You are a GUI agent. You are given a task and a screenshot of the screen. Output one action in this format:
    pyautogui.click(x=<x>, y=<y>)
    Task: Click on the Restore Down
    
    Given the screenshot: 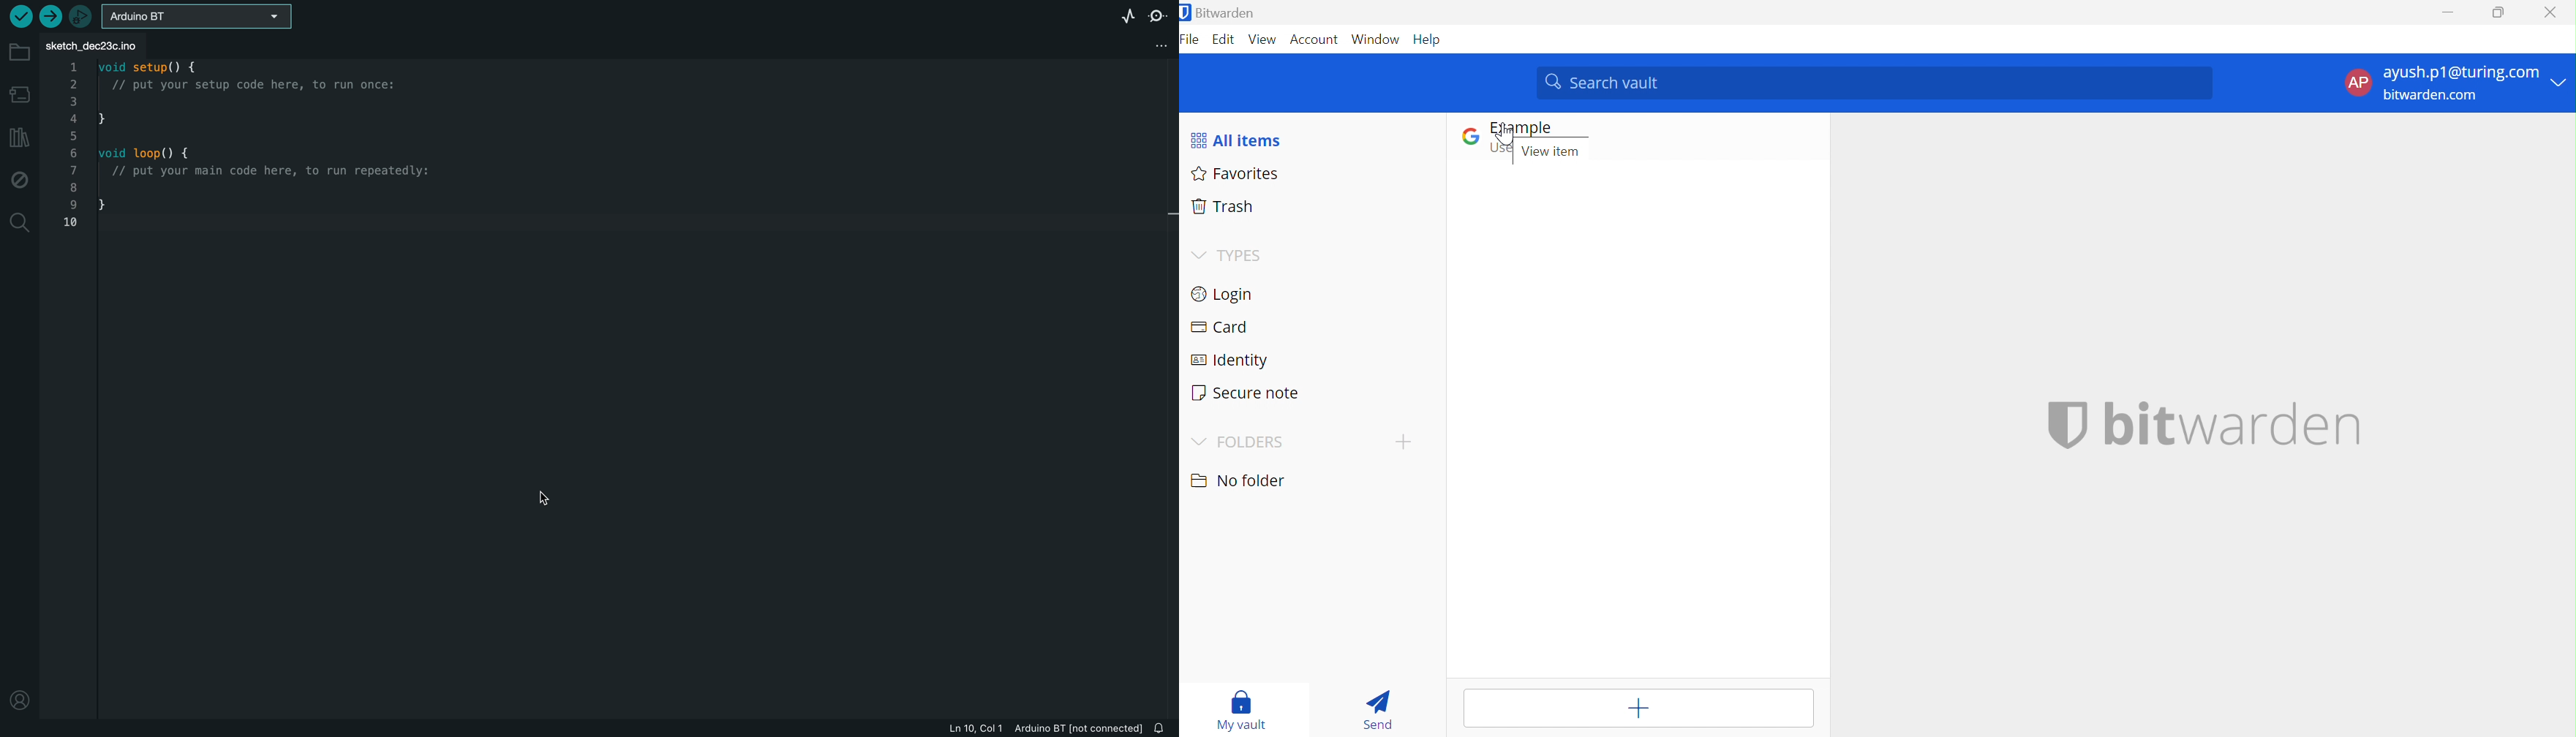 What is the action you would take?
    pyautogui.click(x=2499, y=12)
    